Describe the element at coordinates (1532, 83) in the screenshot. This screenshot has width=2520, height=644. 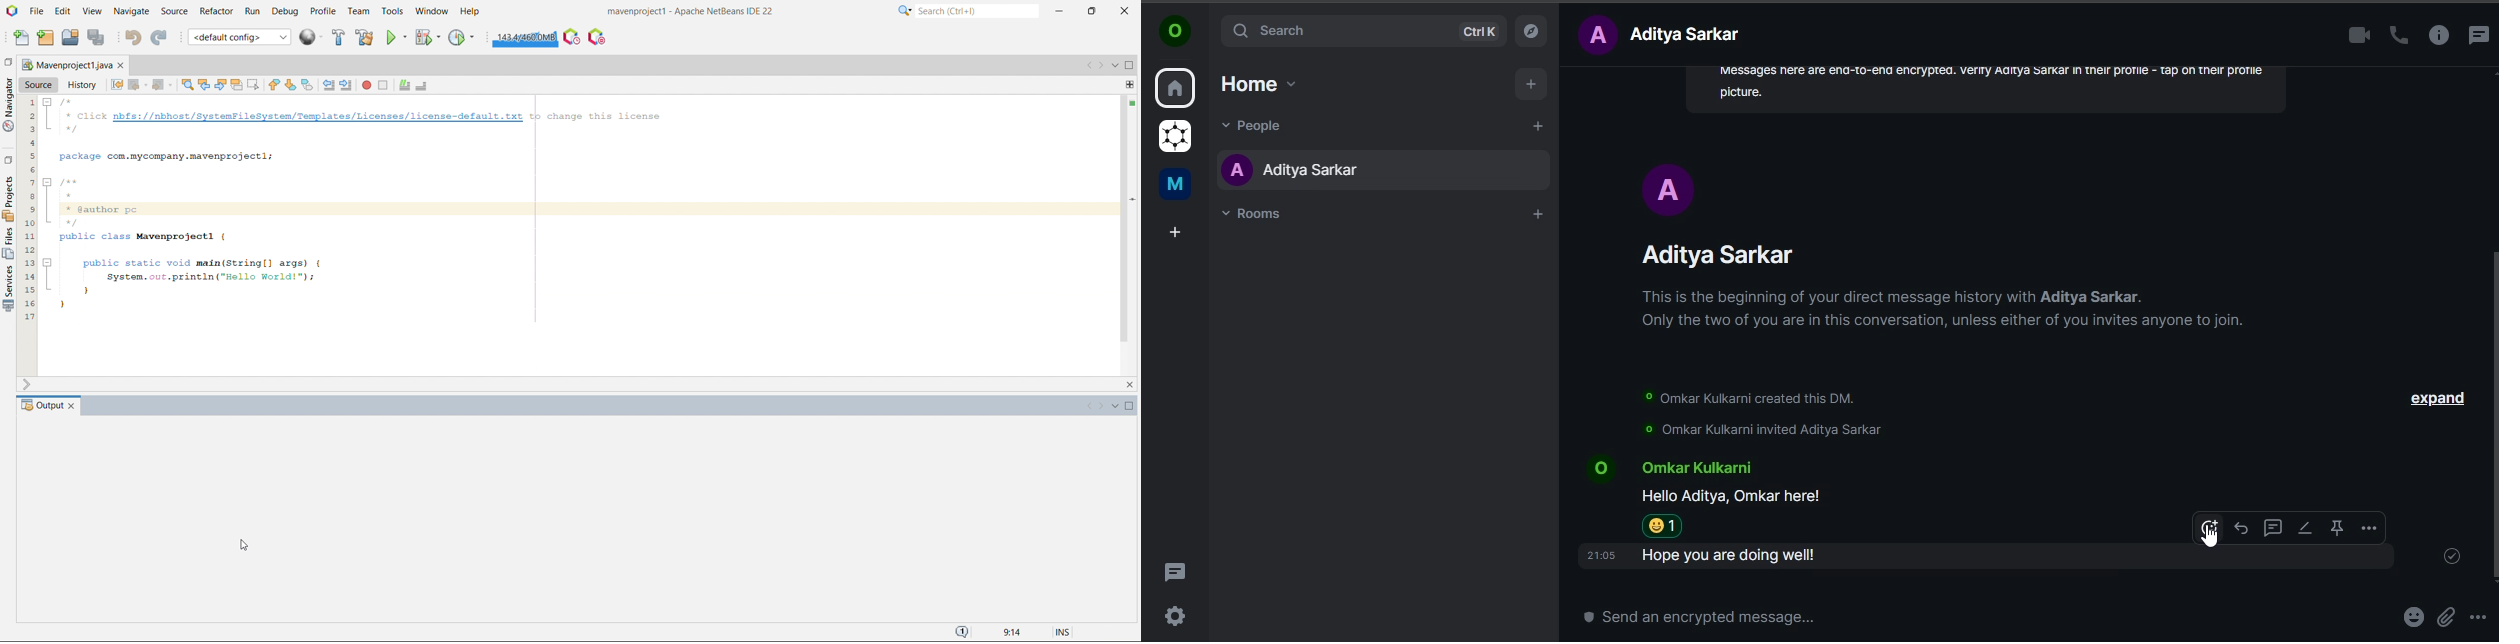
I see `add` at that location.